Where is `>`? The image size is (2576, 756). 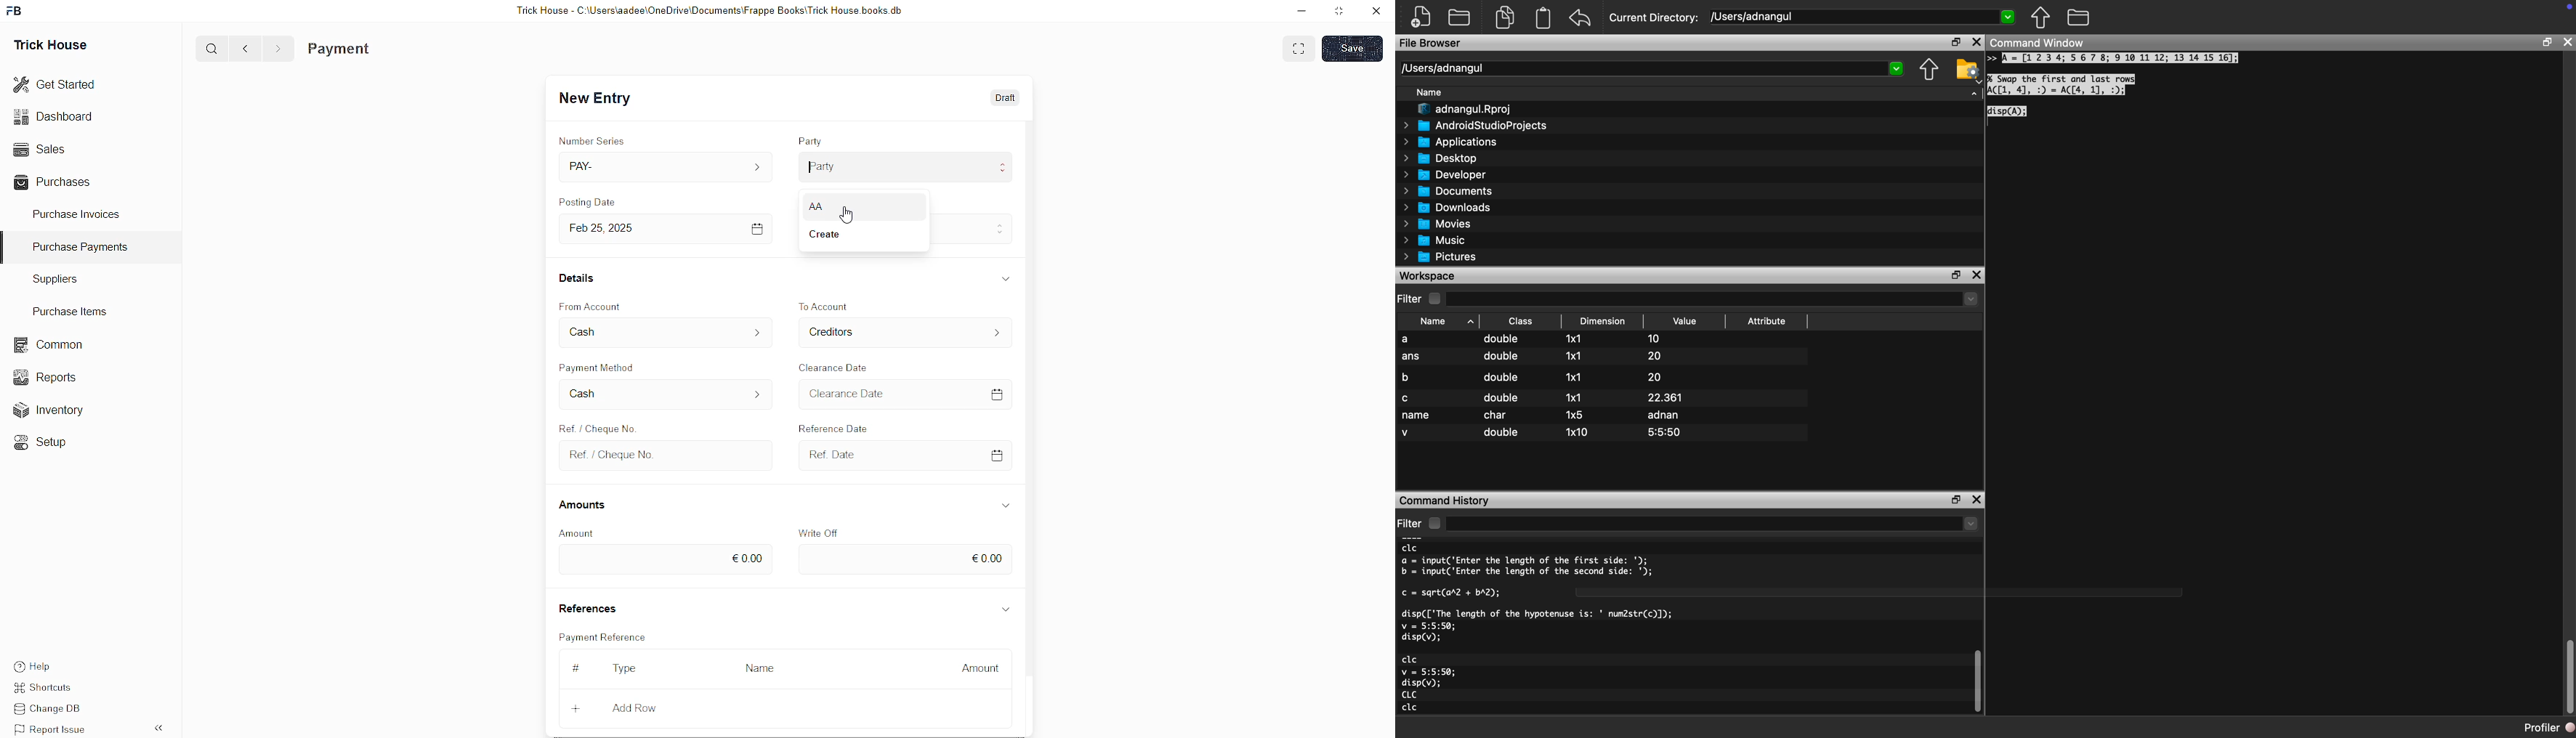
> is located at coordinates (278, 49).